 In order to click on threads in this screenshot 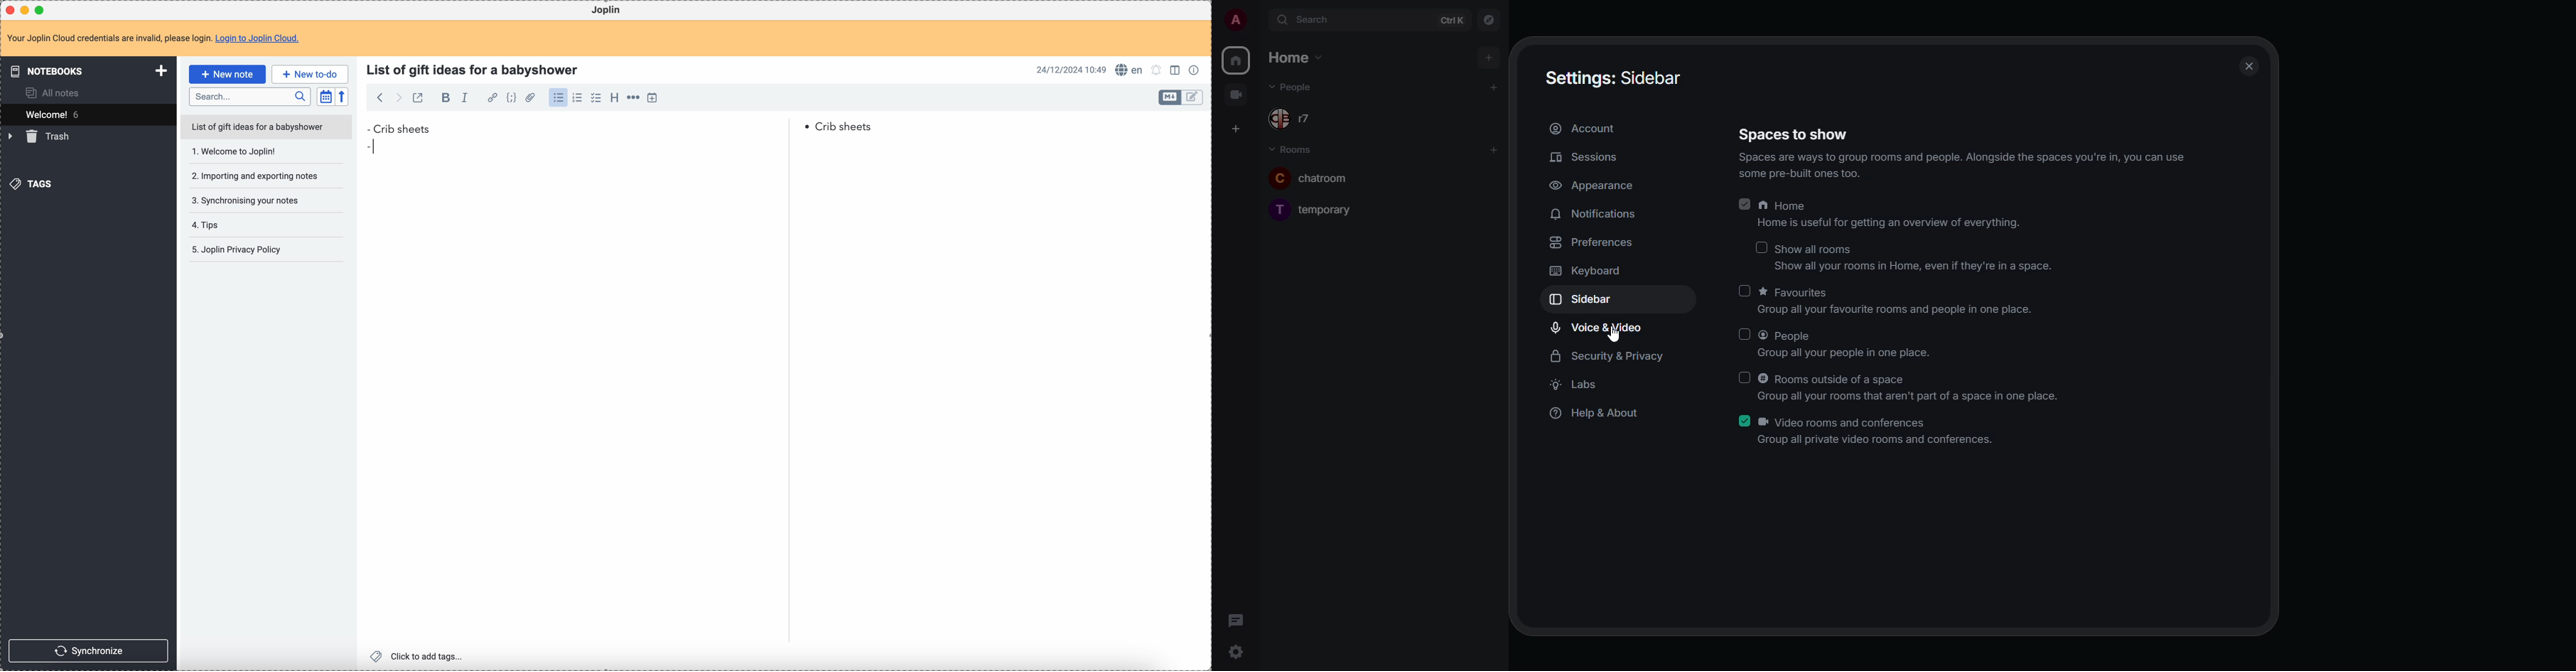, I will do `click(1236, 621)`.